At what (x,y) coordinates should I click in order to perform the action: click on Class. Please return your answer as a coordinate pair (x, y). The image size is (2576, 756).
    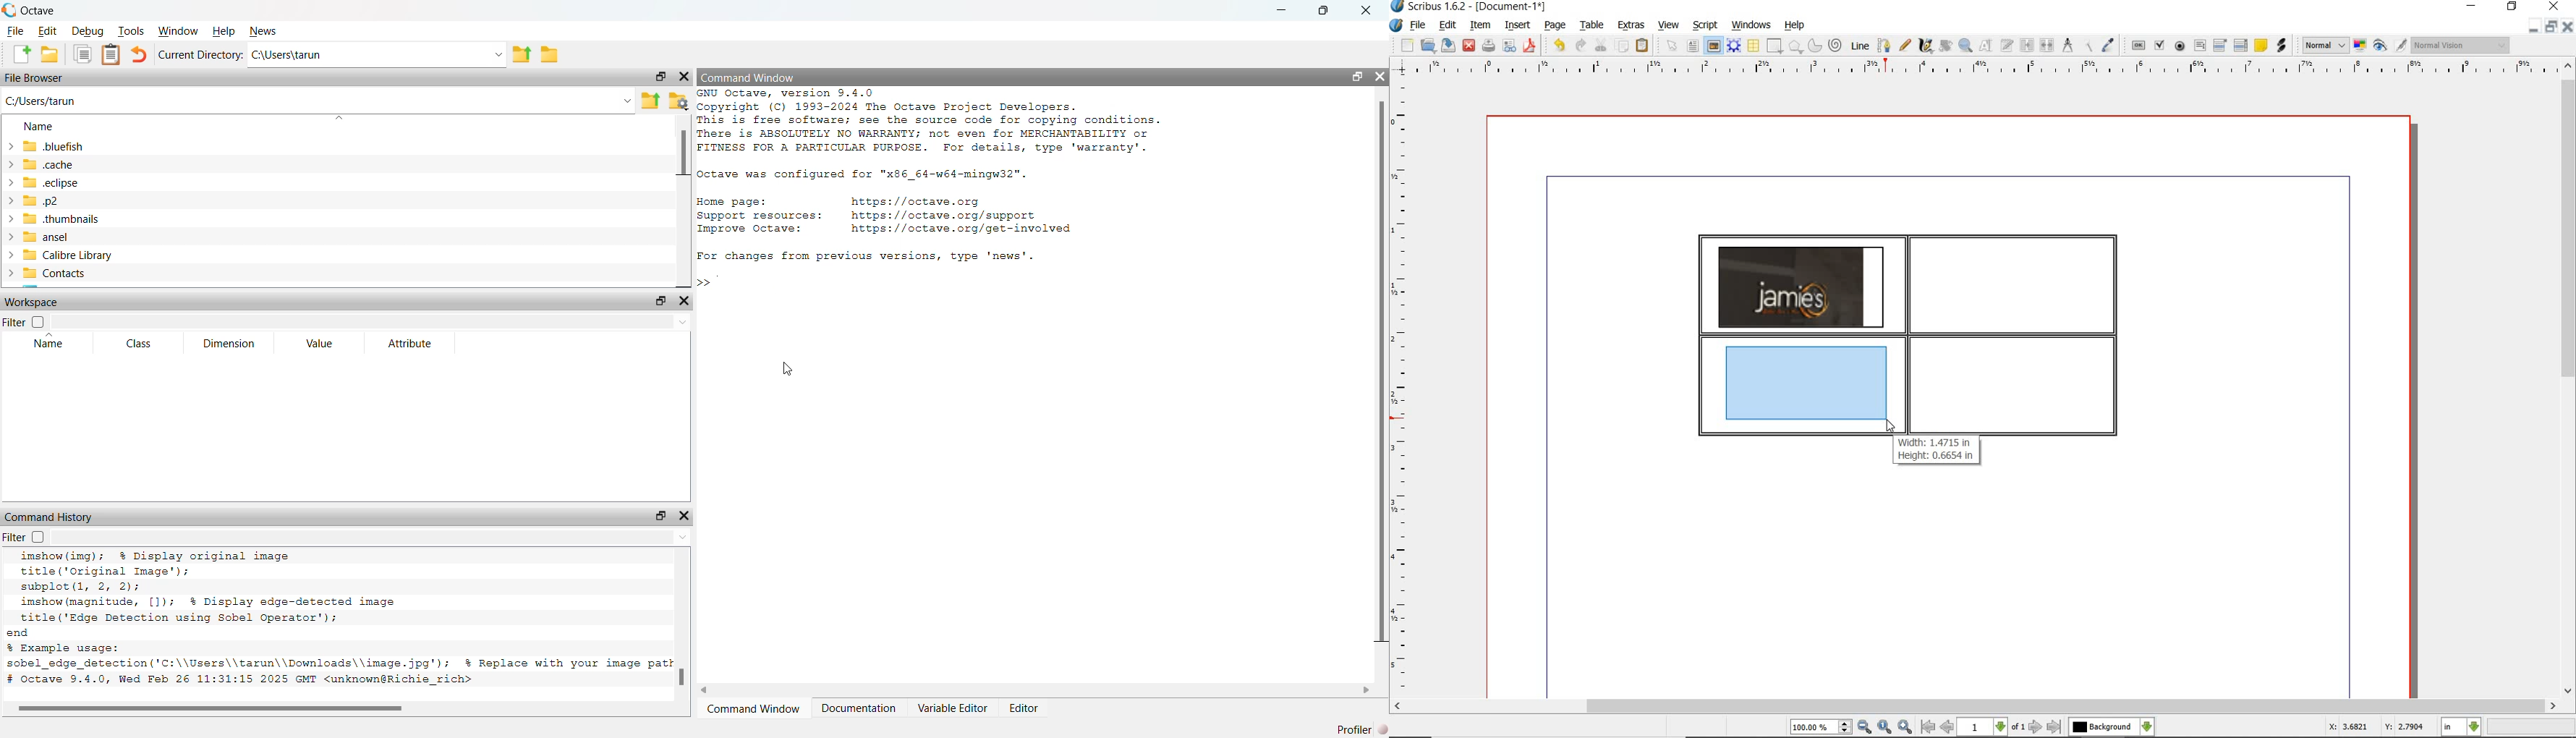
    Looking at the image, I should click on (141, 344).